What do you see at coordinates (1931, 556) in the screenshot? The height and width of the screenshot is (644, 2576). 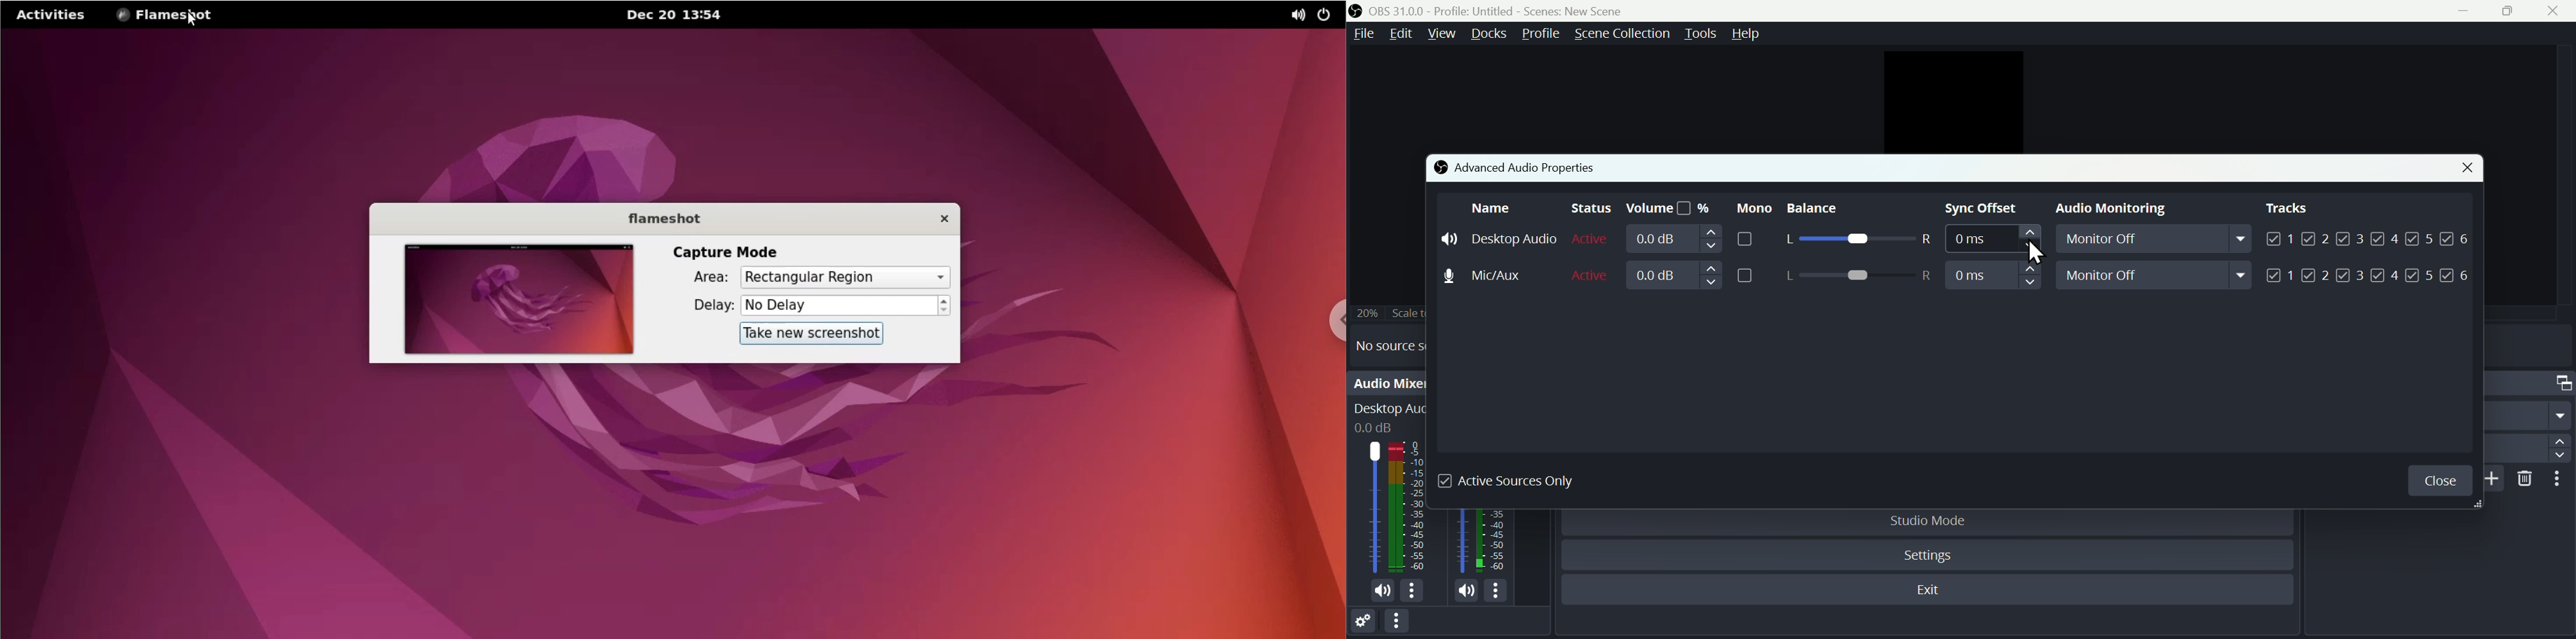 I see `Settings` at bounding box center [1931, 556].